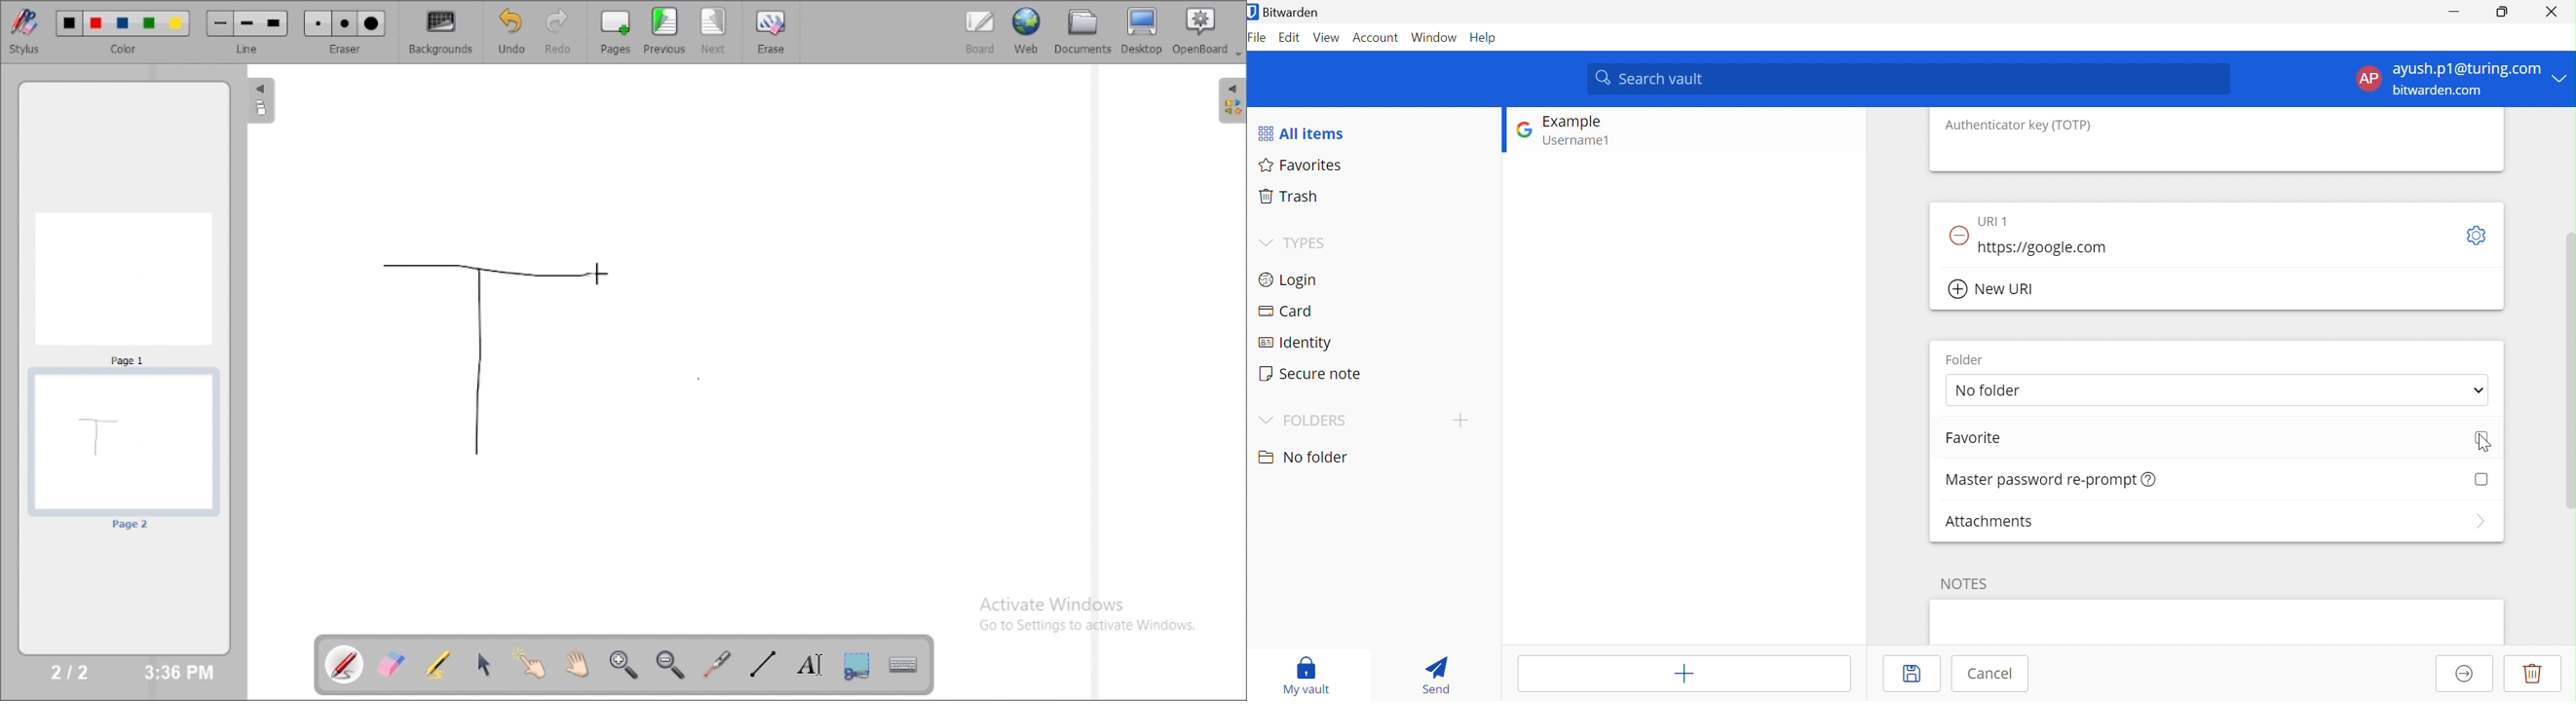 This screenshot has height=728, width=2576. Describe the element at coordinates (2478, 388) in the screenshot. I see `Drop Down` at that location.